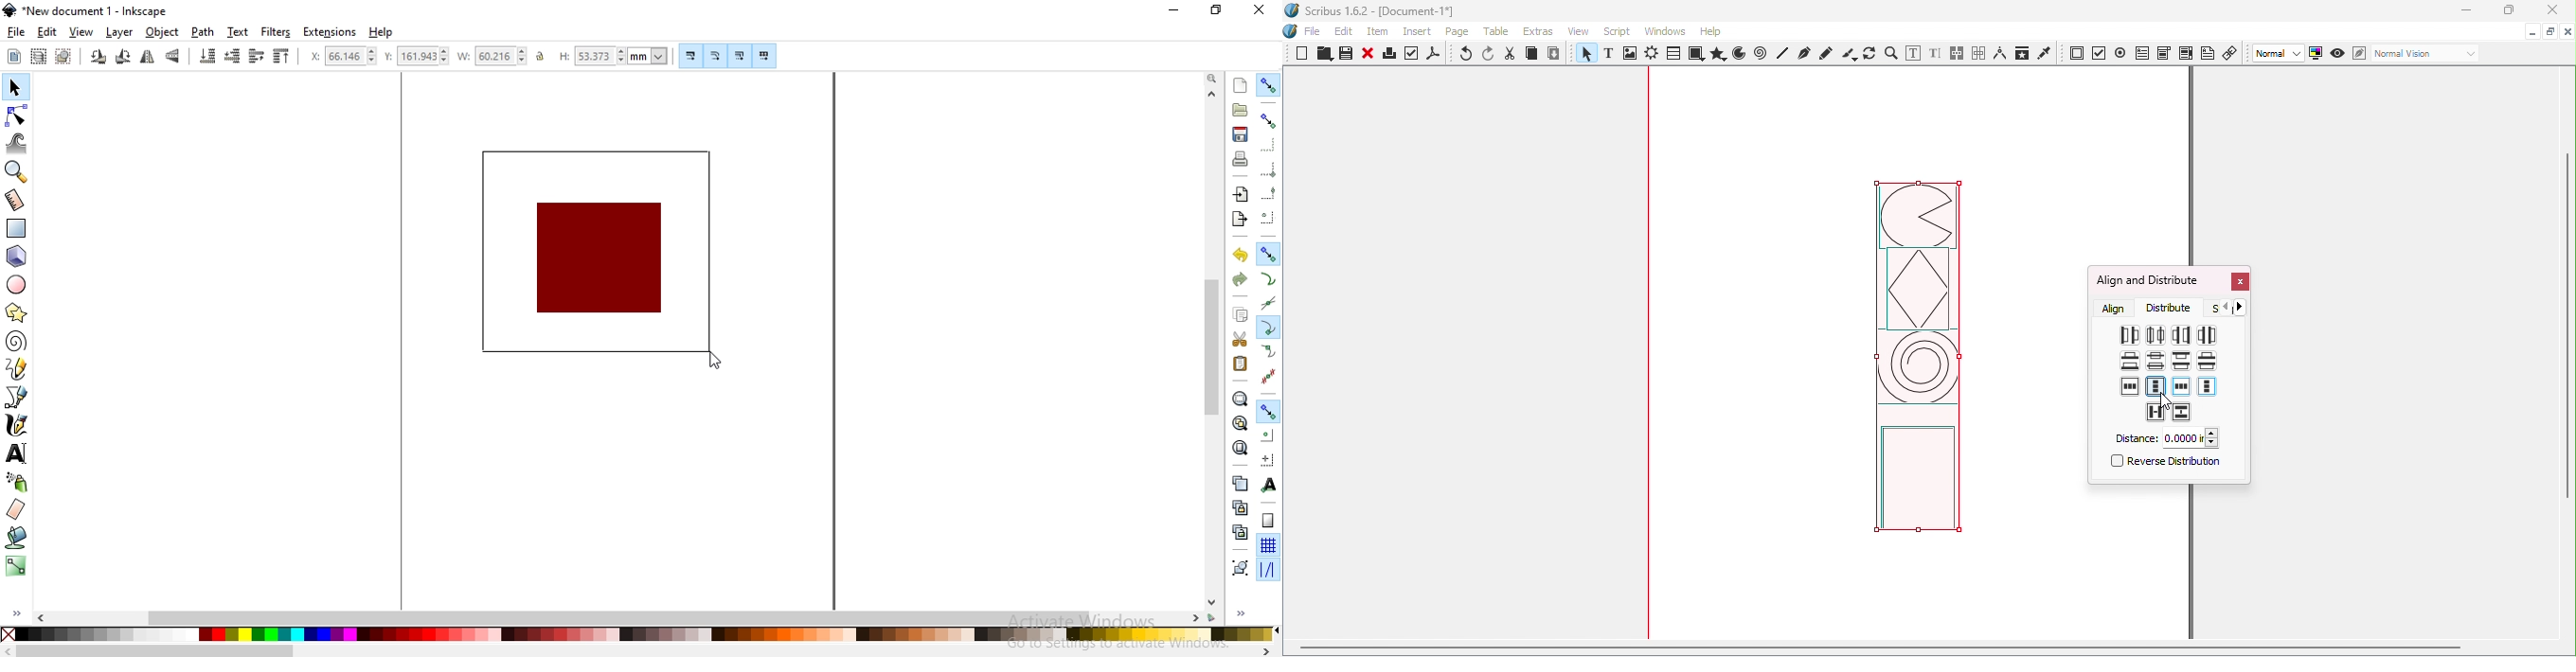 This screenshot has height=672, width=2576. What do you see at coordinates (238, 32) in the screenshot?
I see `text` at bounding box center [238, 32].